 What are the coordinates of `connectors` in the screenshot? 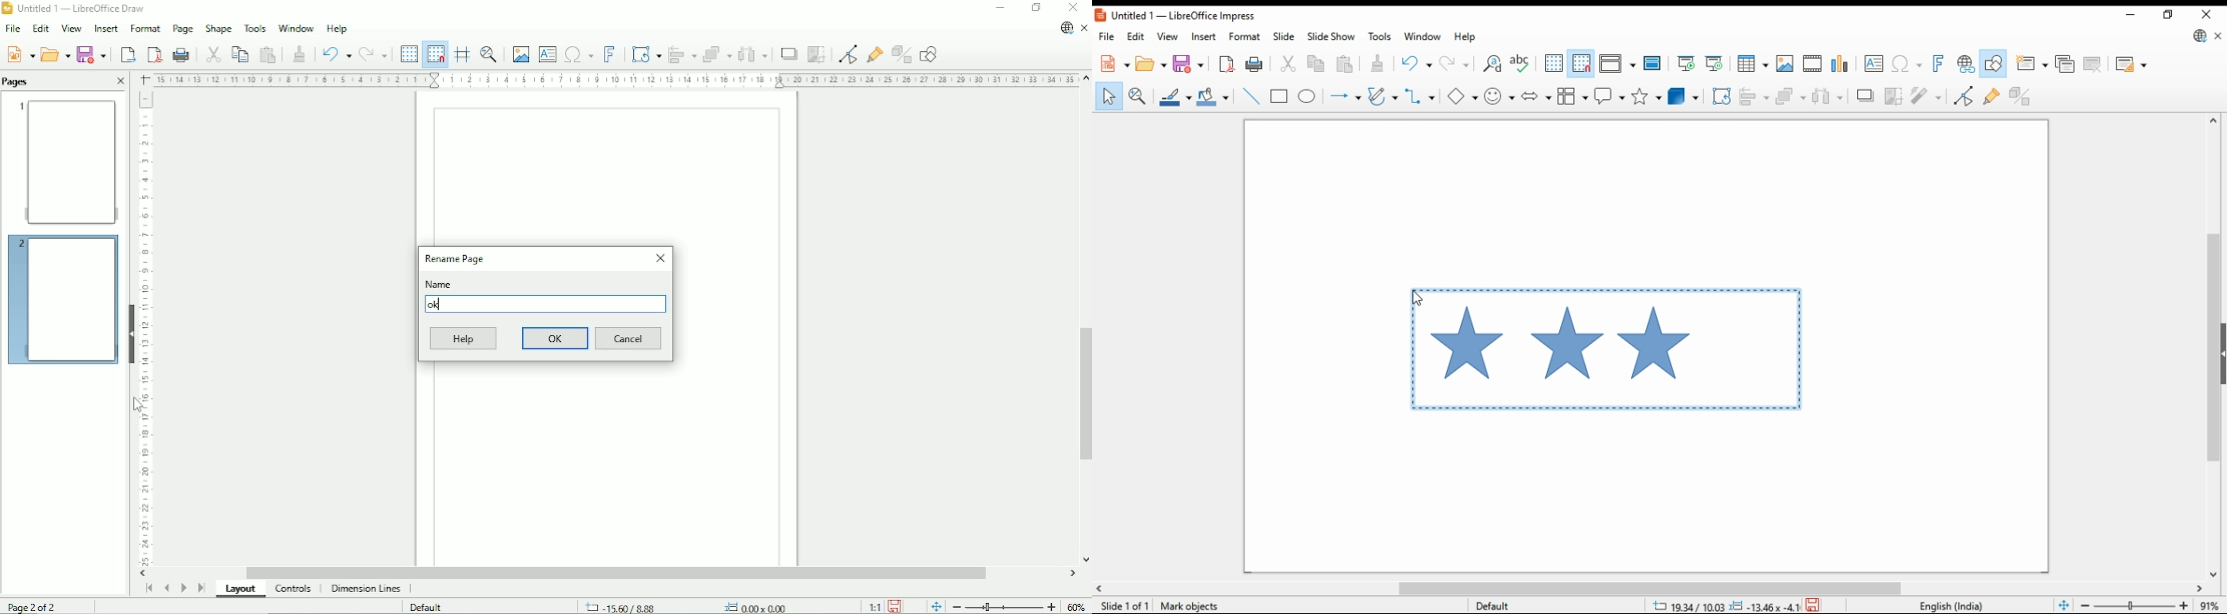 It's located at (1419, 93).